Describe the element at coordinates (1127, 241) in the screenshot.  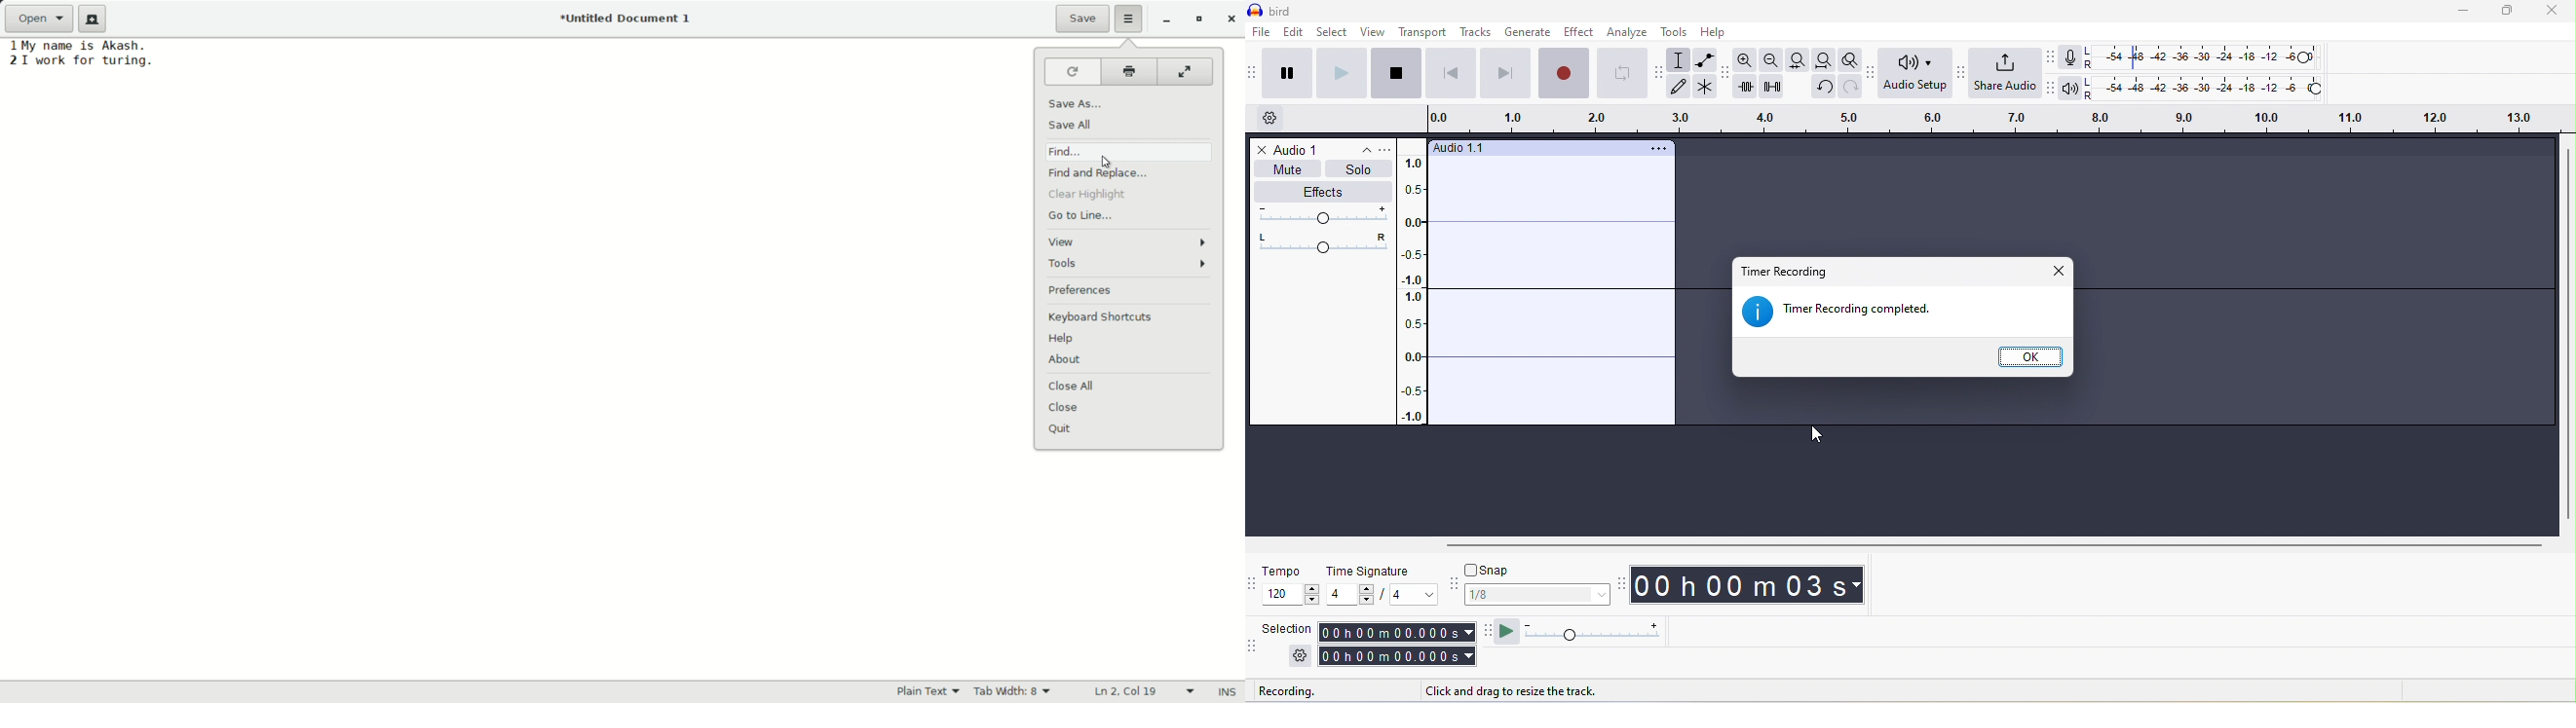
I see `views` at that location.